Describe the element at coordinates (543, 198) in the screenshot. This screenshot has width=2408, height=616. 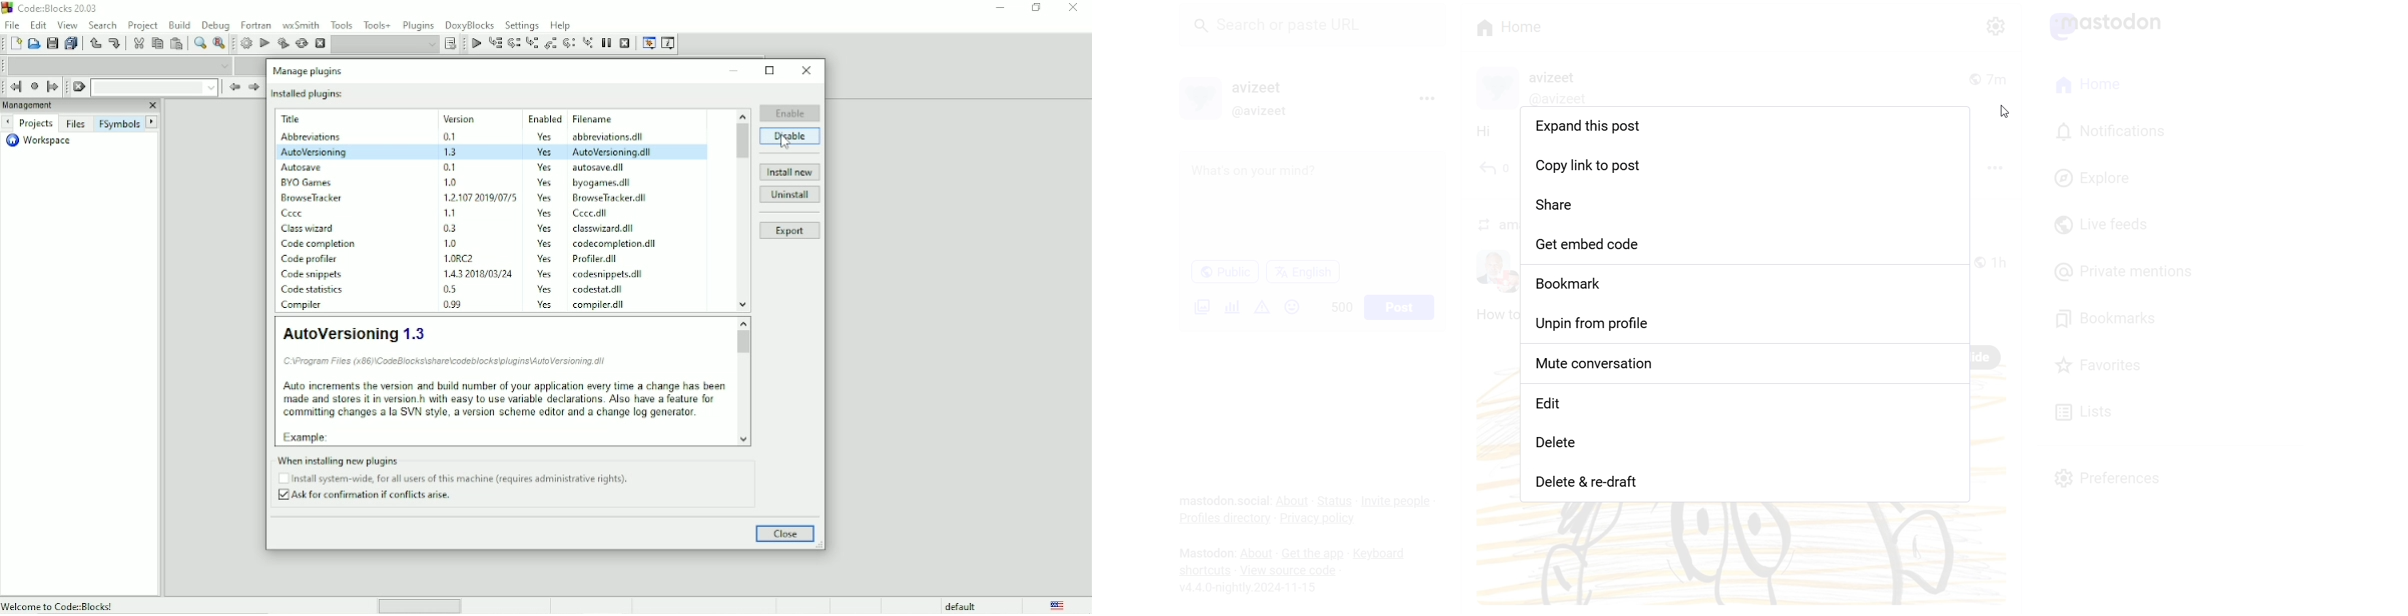
I see `Yes` at that location.